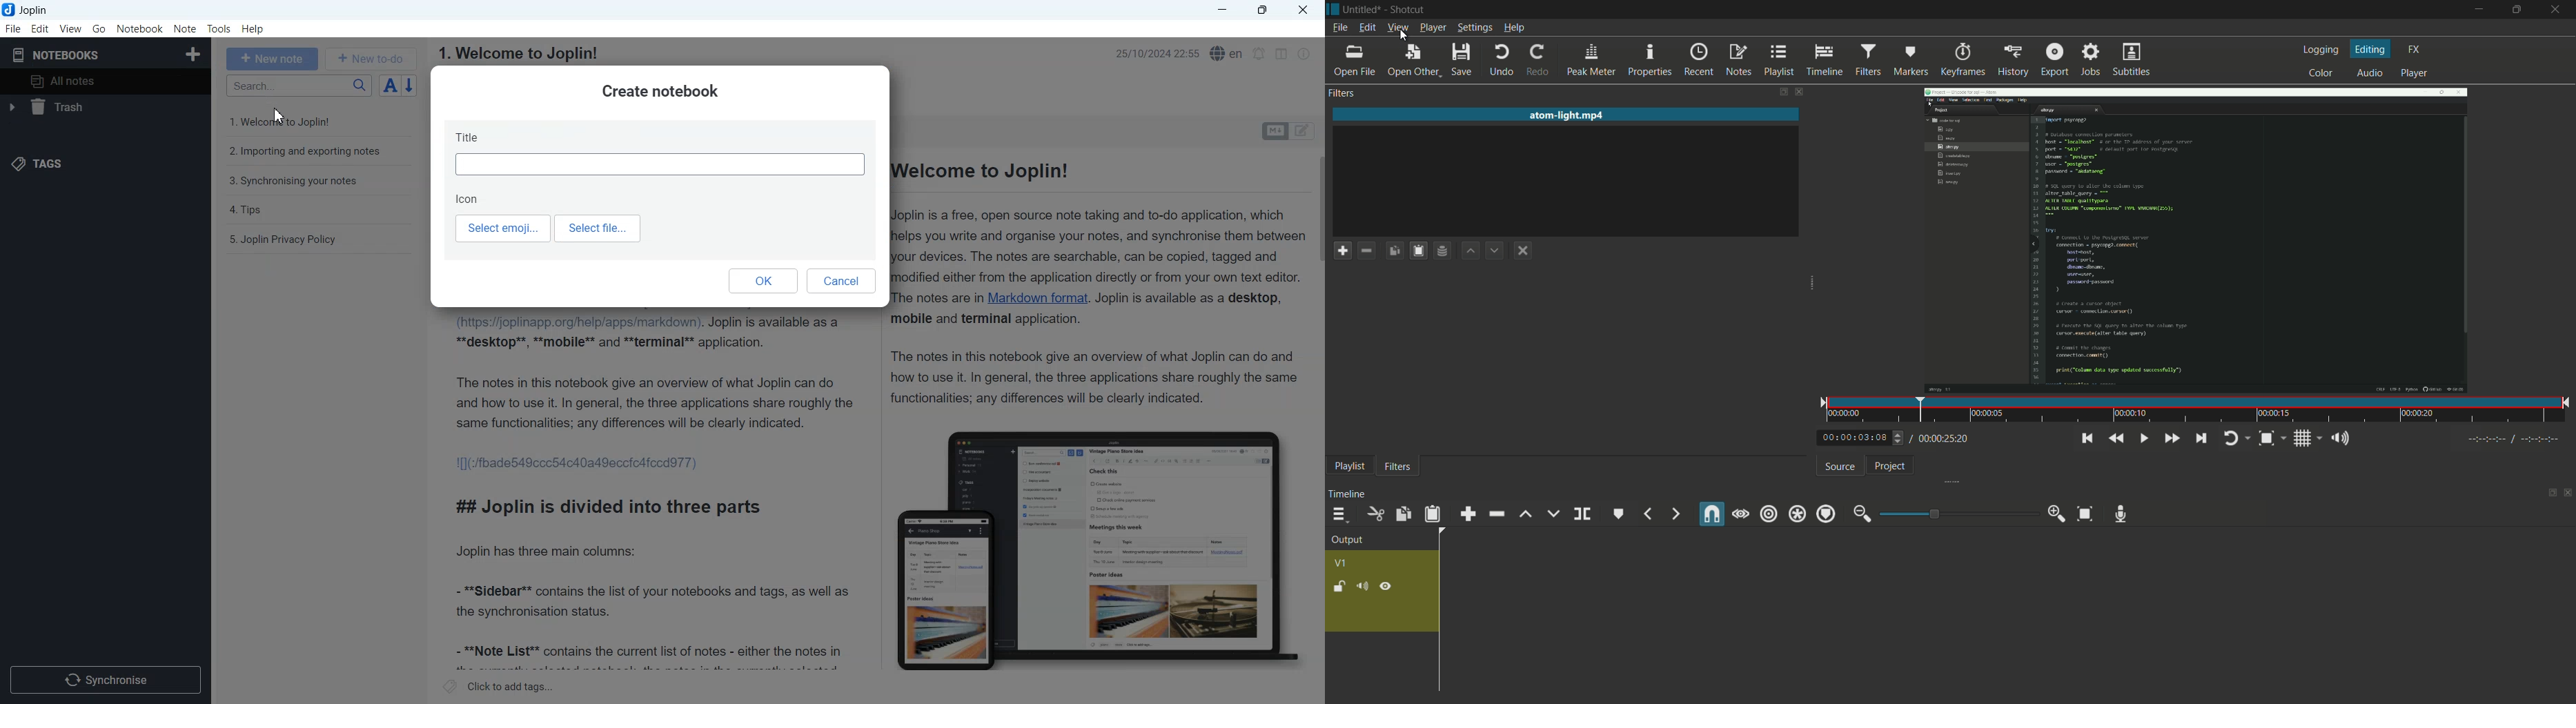 This screenshot has height=728, width=2576. Describe the element at coordinates (1301, 10) in the screenshot. I see `Close` at that location.